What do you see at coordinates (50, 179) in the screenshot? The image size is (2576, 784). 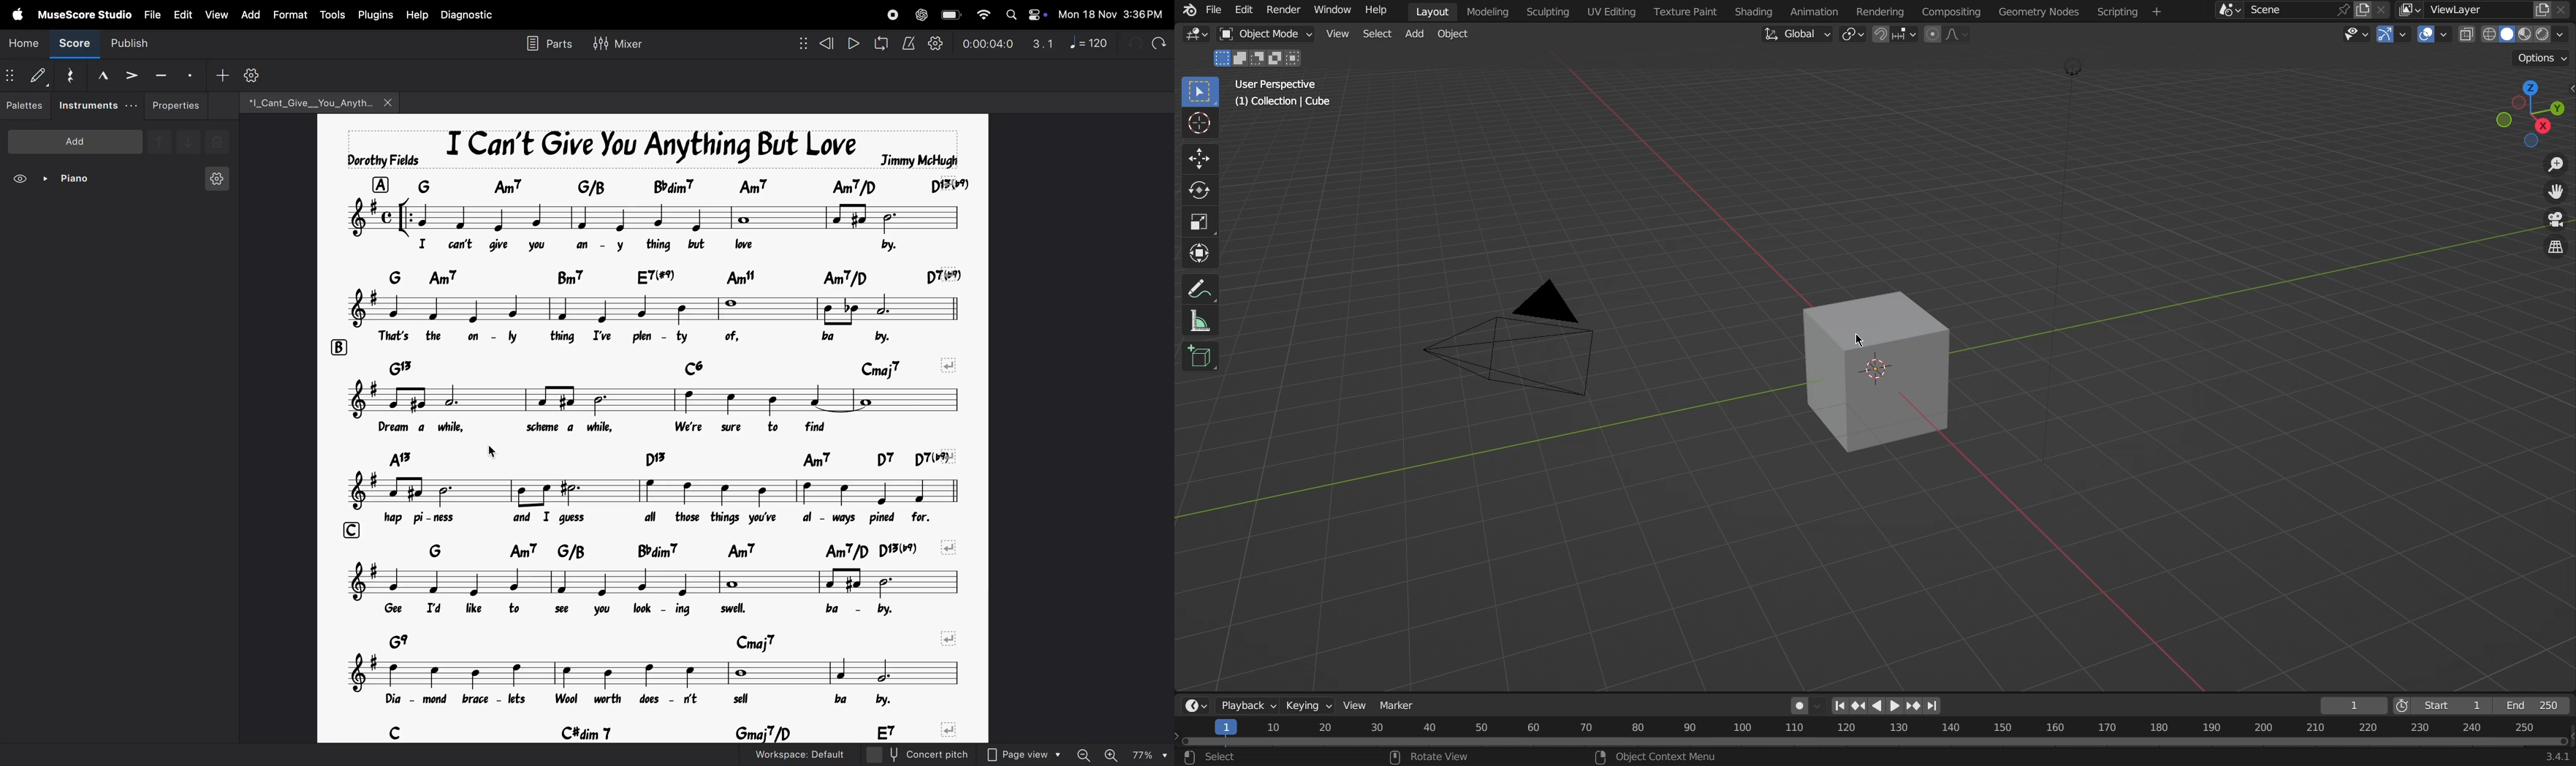 I see `piano` at bounding box center [50, 179].